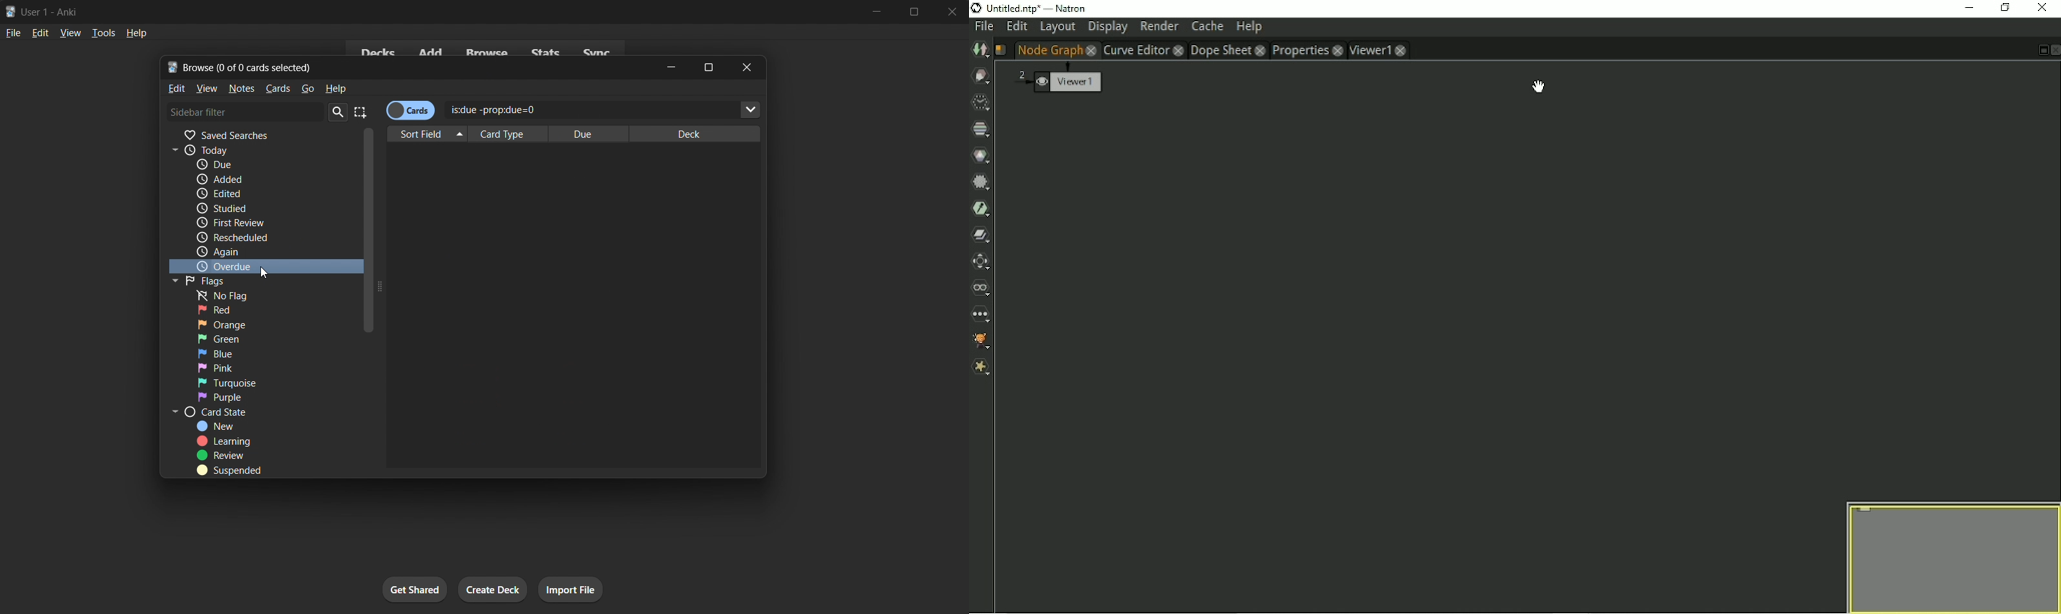  Describe the element at coordinates (230, 252) in the screenshot. I see `again ` at that location.